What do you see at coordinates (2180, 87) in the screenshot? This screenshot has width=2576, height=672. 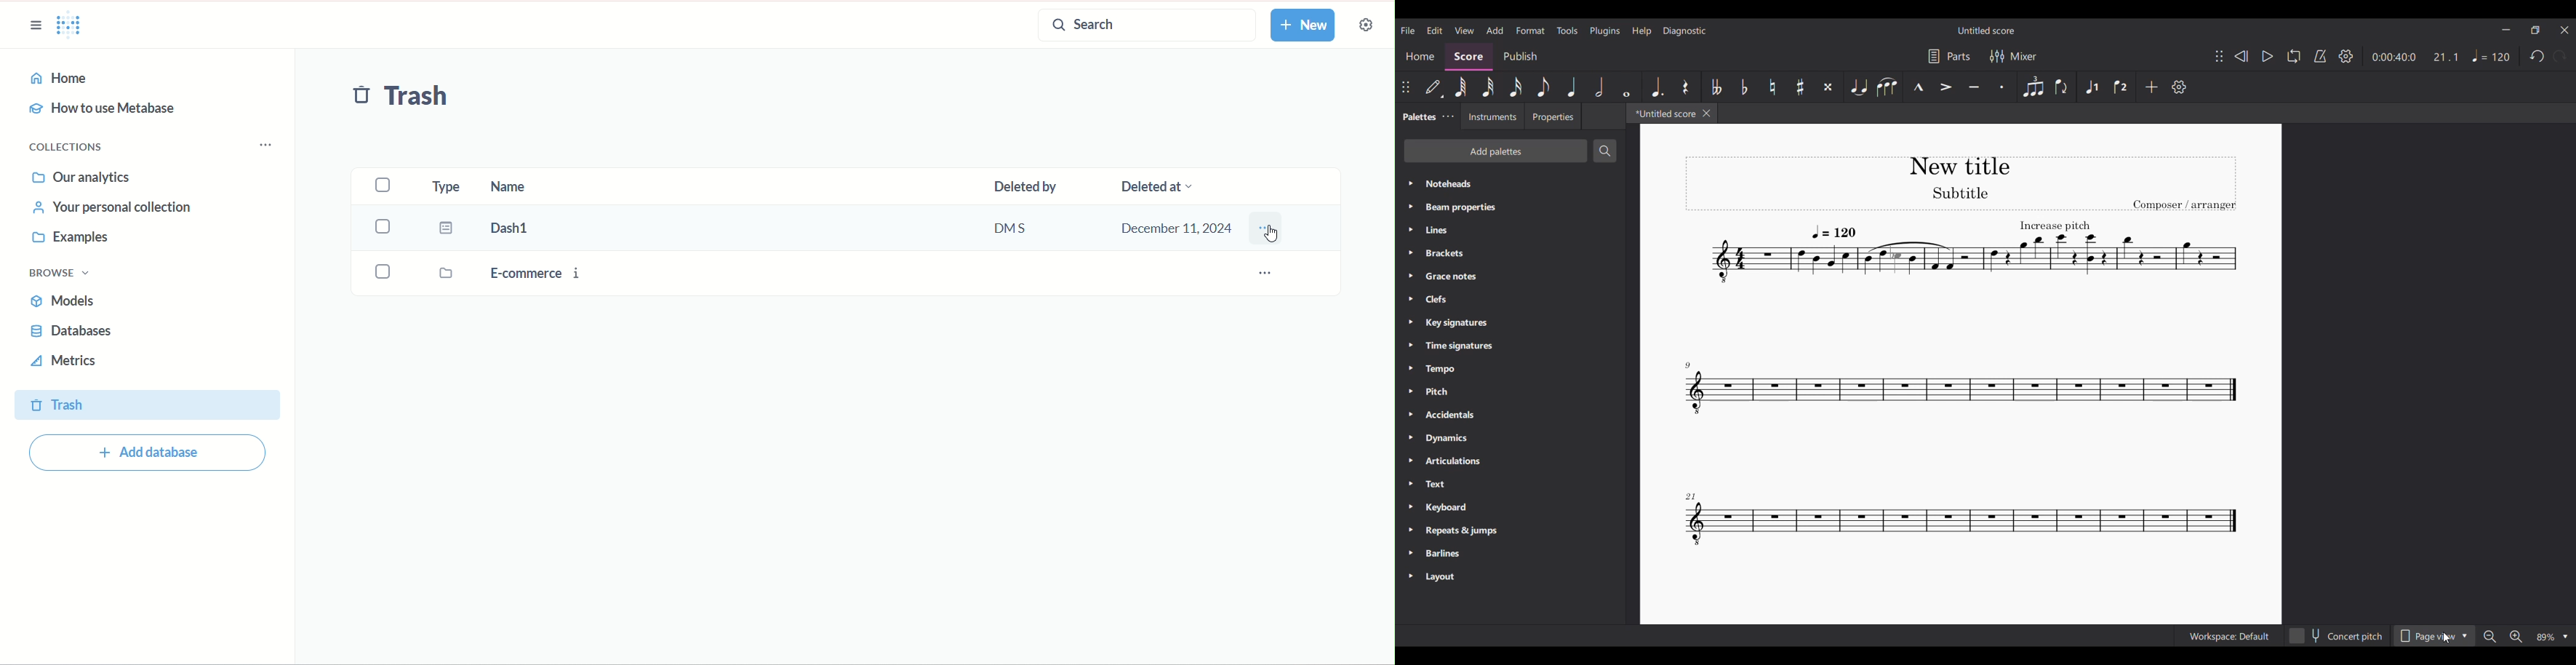 I see `Setting` at bounding box center [2180, 87].